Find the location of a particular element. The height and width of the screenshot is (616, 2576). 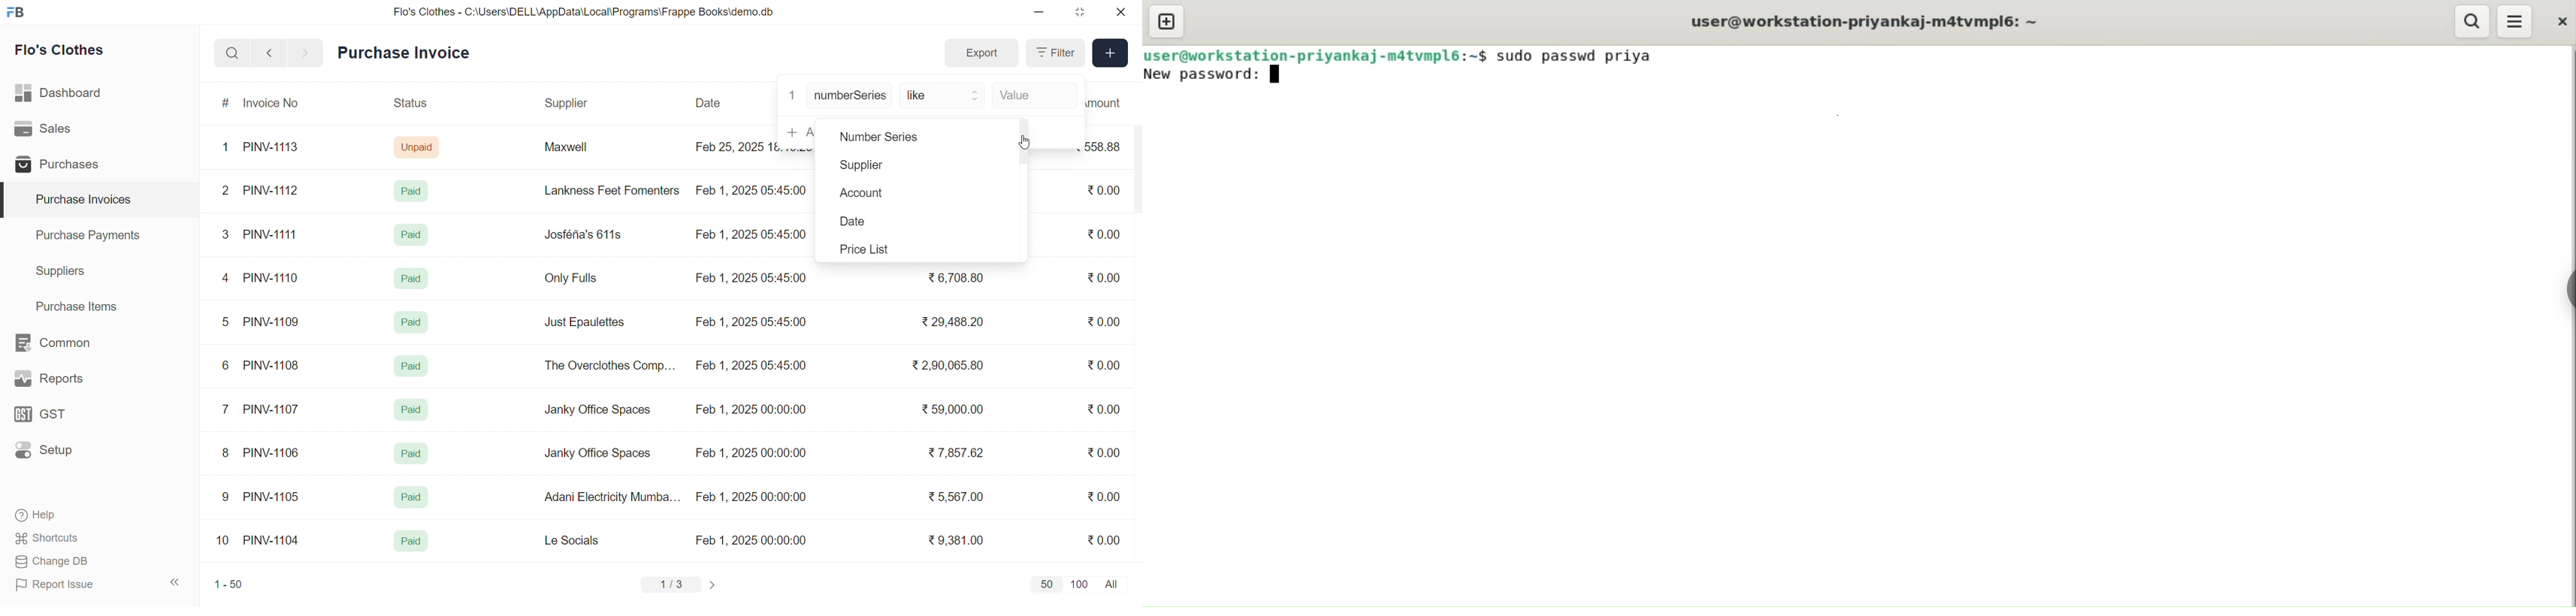

Flo's Clothes is located at coordinates (68, 52).